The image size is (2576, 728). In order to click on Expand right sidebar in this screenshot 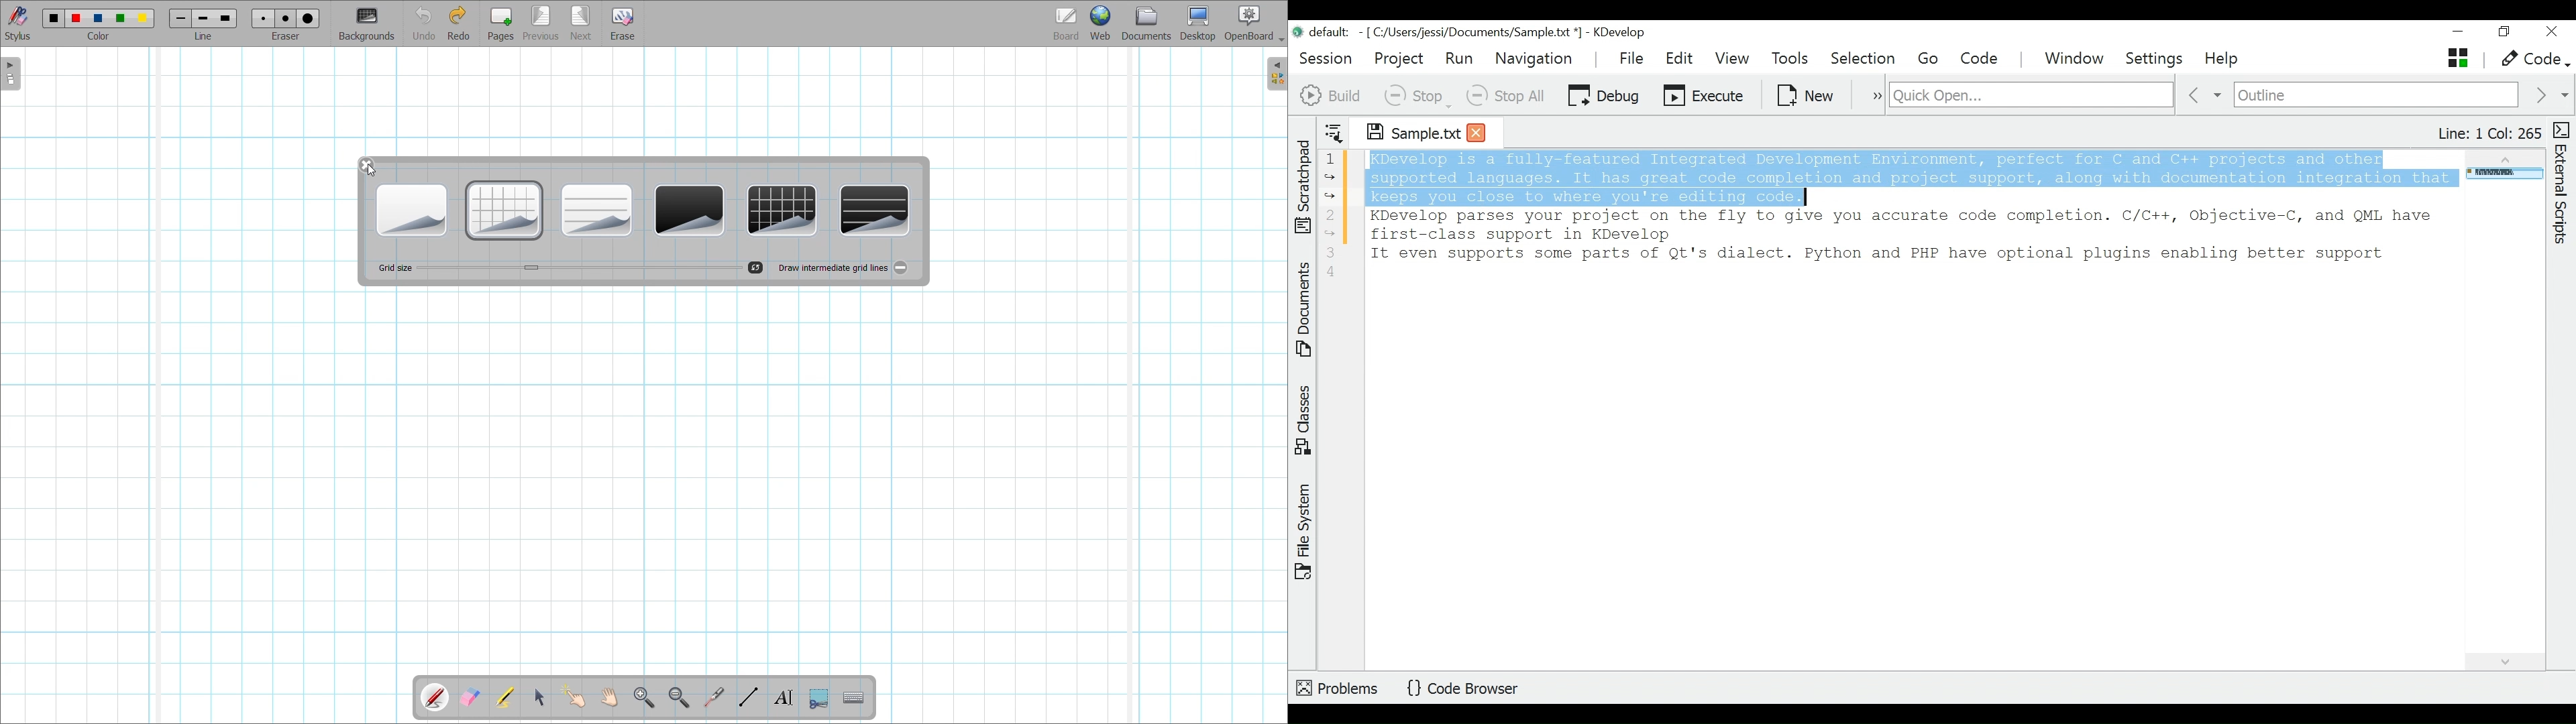, I will do `click(1277, 74)`.